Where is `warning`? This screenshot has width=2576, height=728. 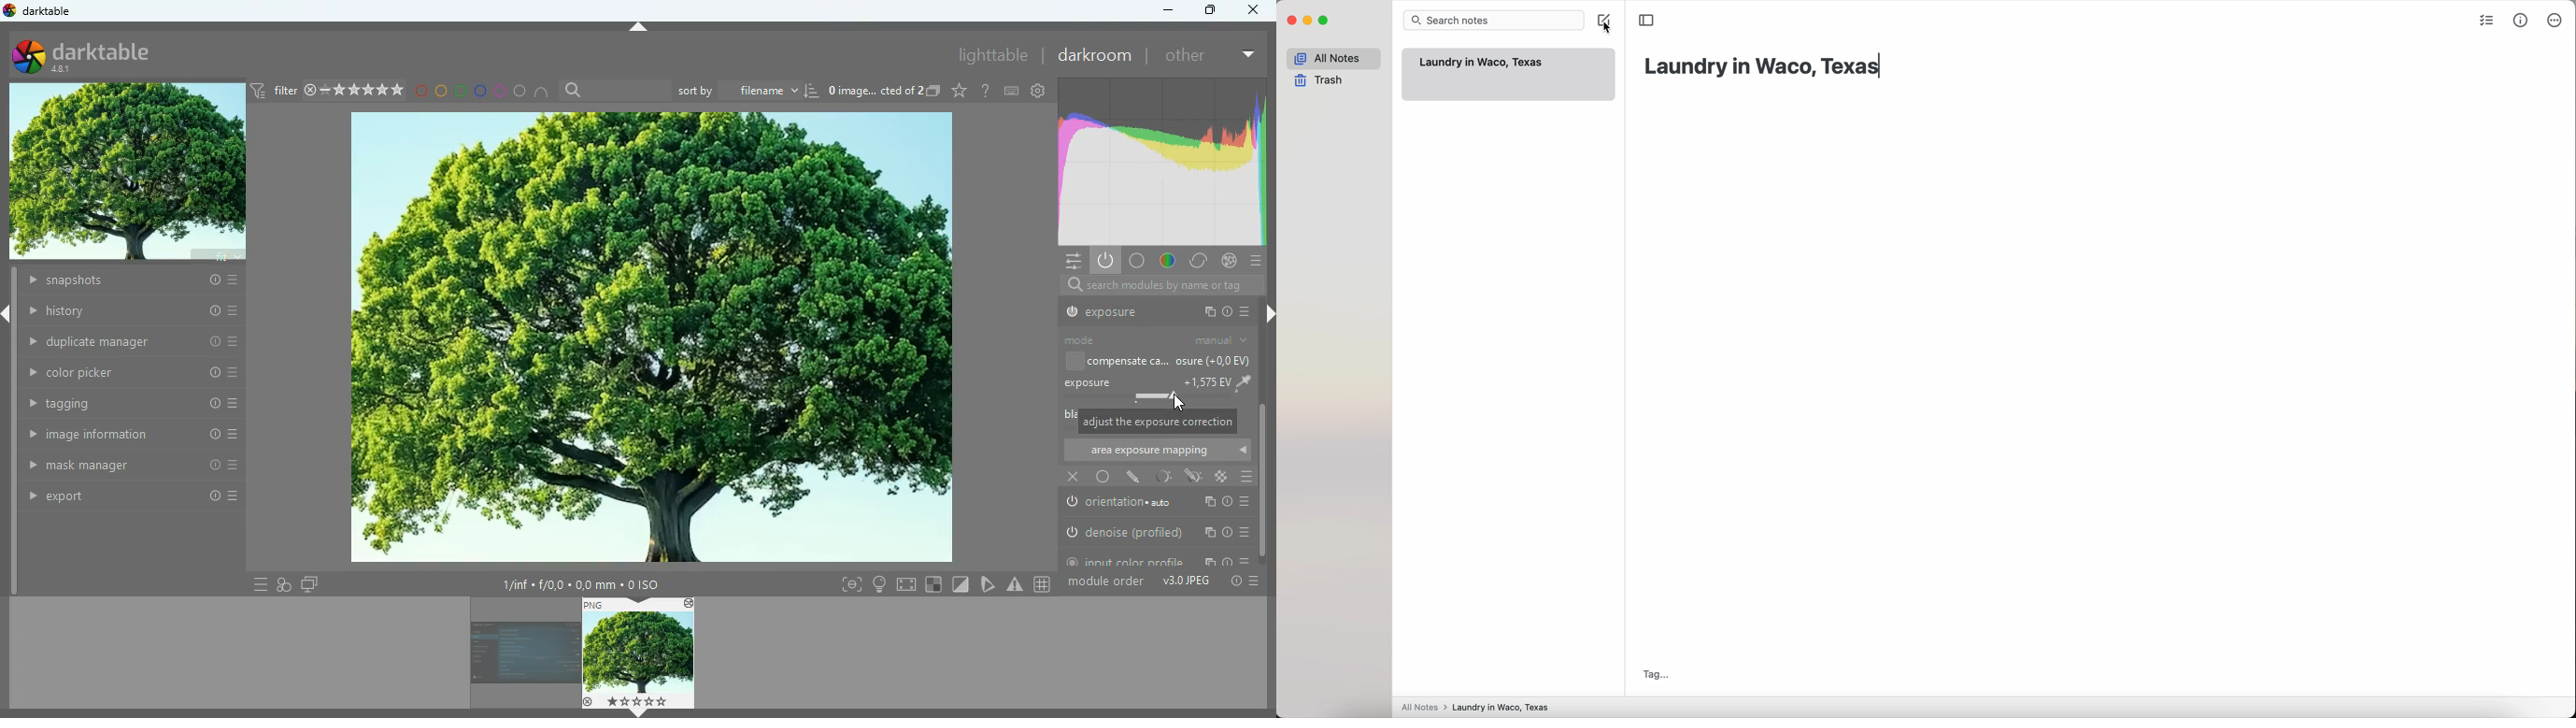
warning is located at coordinates (1015, 582).